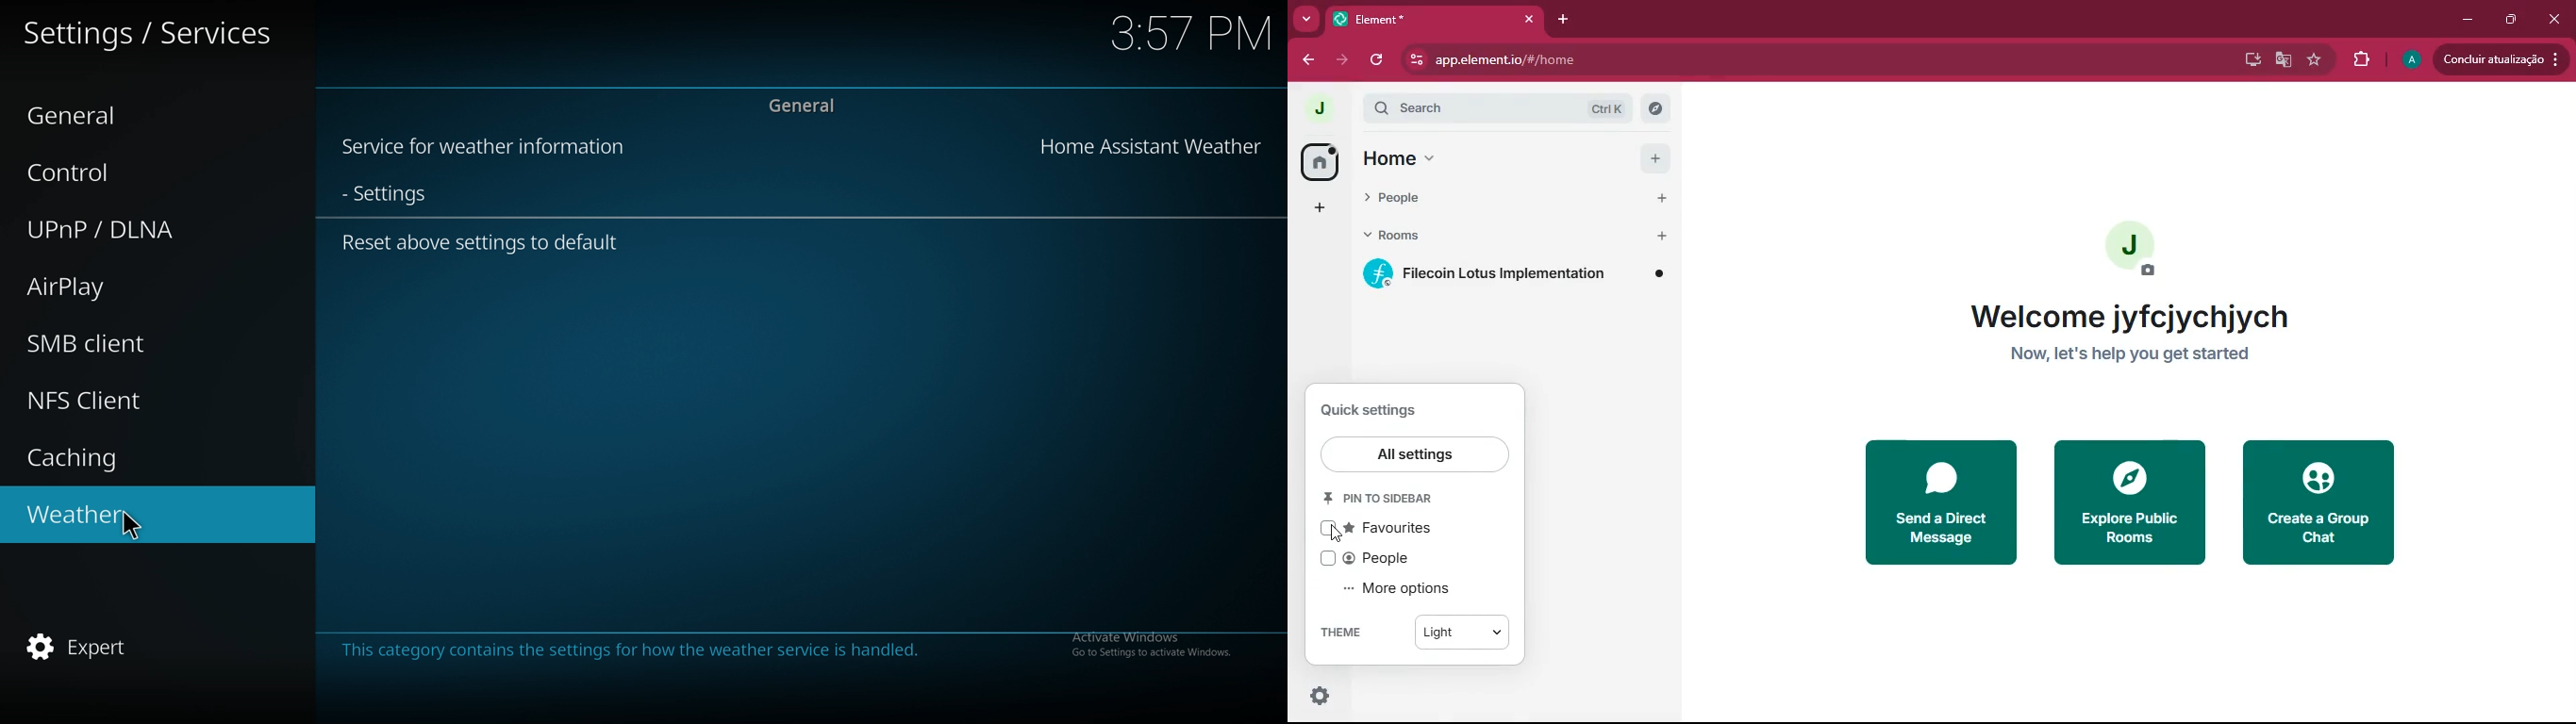 This screenshot has width=2576, height=728. What do you see at coordinates (1338, 534) in the screenshot?
I see `Cursor` at bounding box center [1338, 534].